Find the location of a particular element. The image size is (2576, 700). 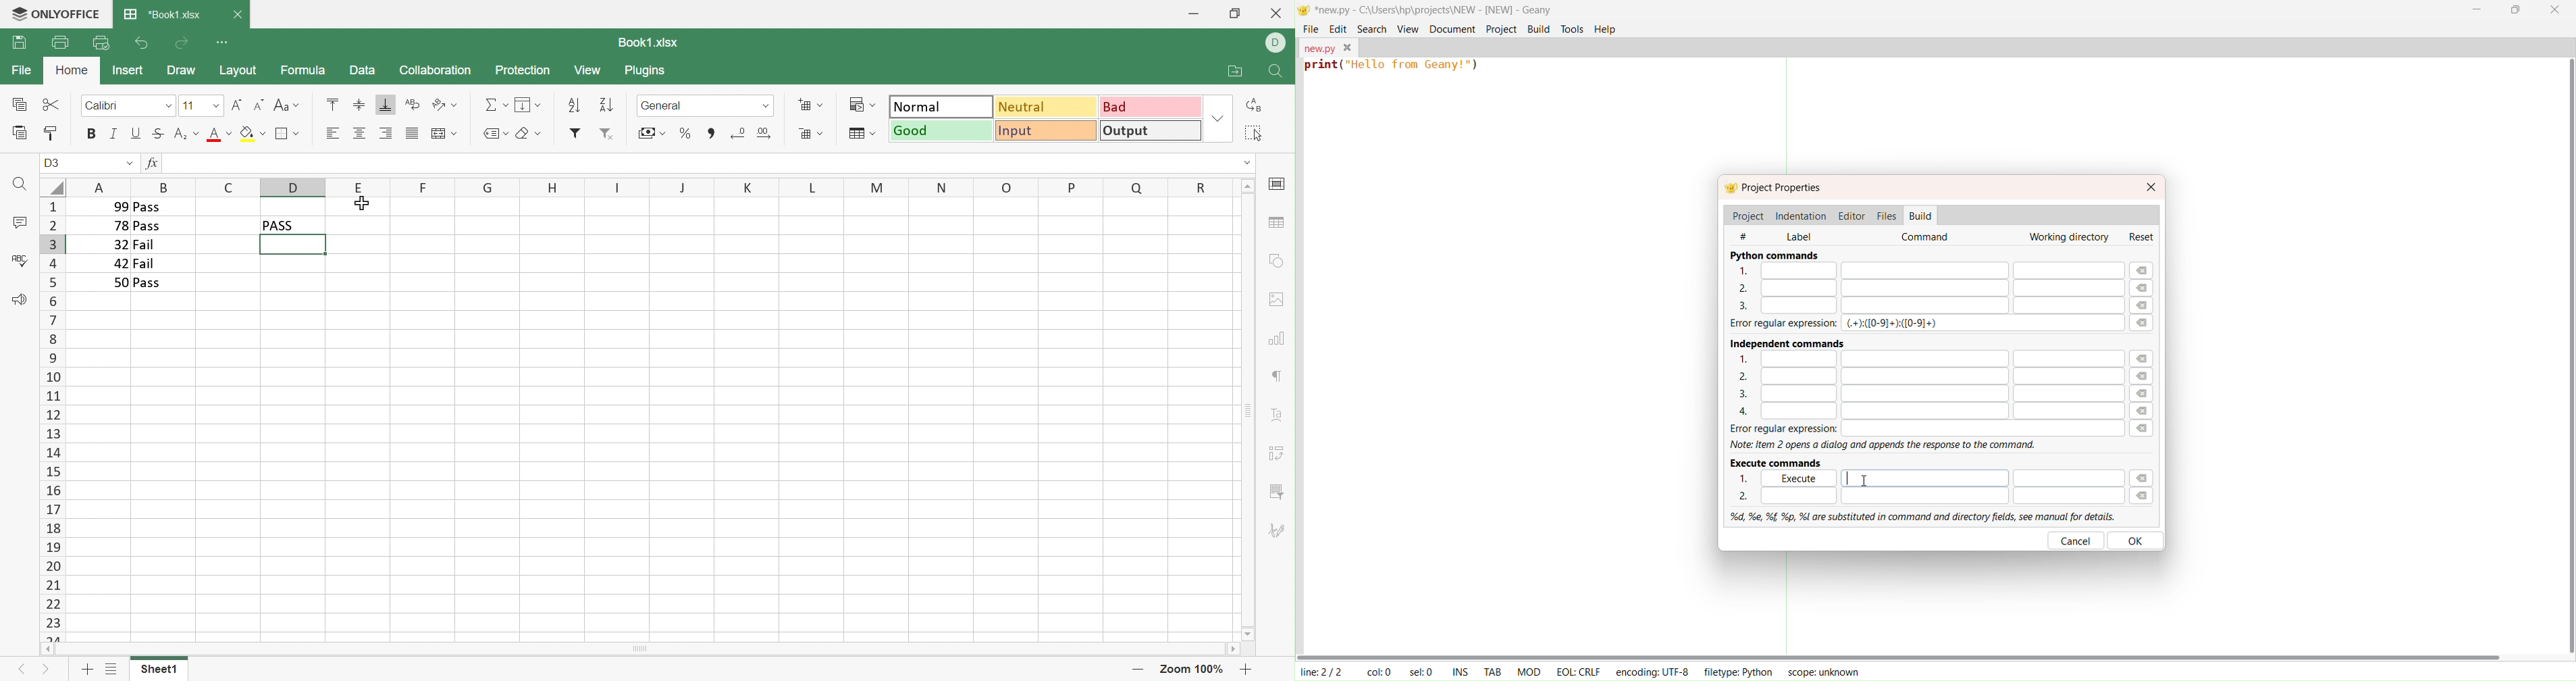

Feedback & Support is located at coordinates (18, 299).